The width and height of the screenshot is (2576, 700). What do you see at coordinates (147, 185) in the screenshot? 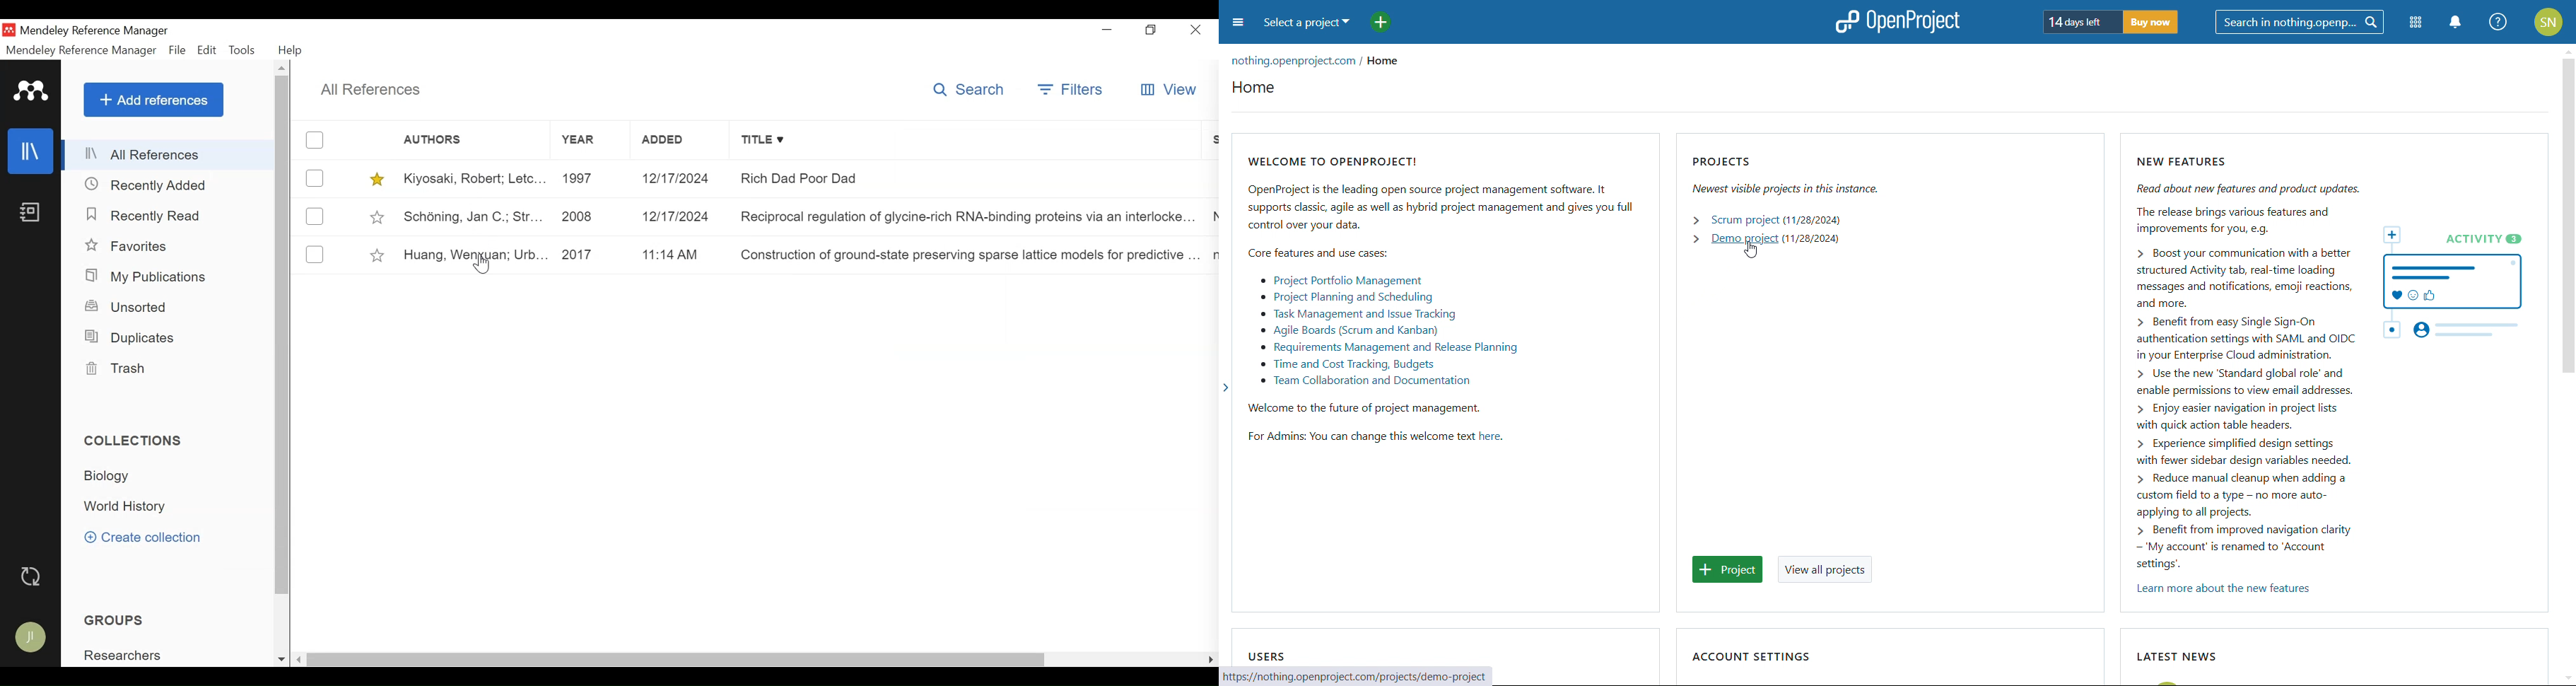
I see `Recently Added` at bounding box center [147, 185].